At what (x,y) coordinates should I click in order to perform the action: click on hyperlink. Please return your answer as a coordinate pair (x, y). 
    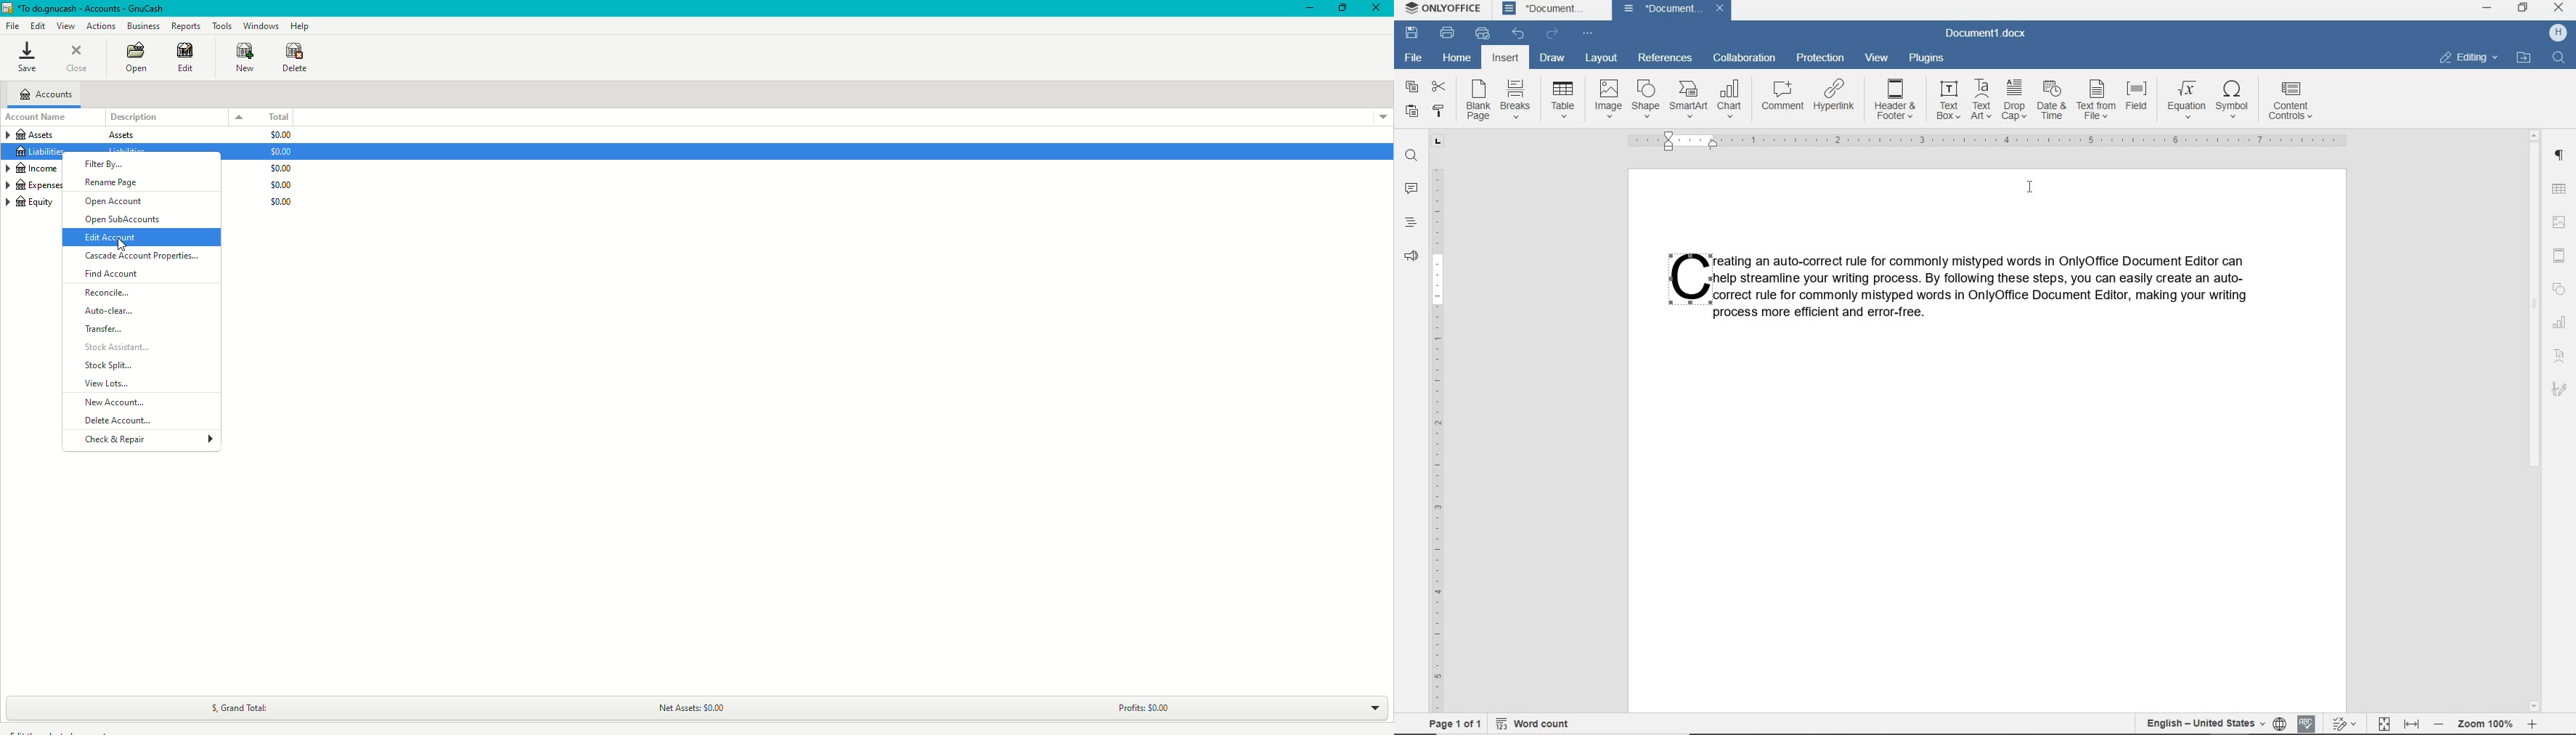
    Looking at the image, I should click on (1838, 100).